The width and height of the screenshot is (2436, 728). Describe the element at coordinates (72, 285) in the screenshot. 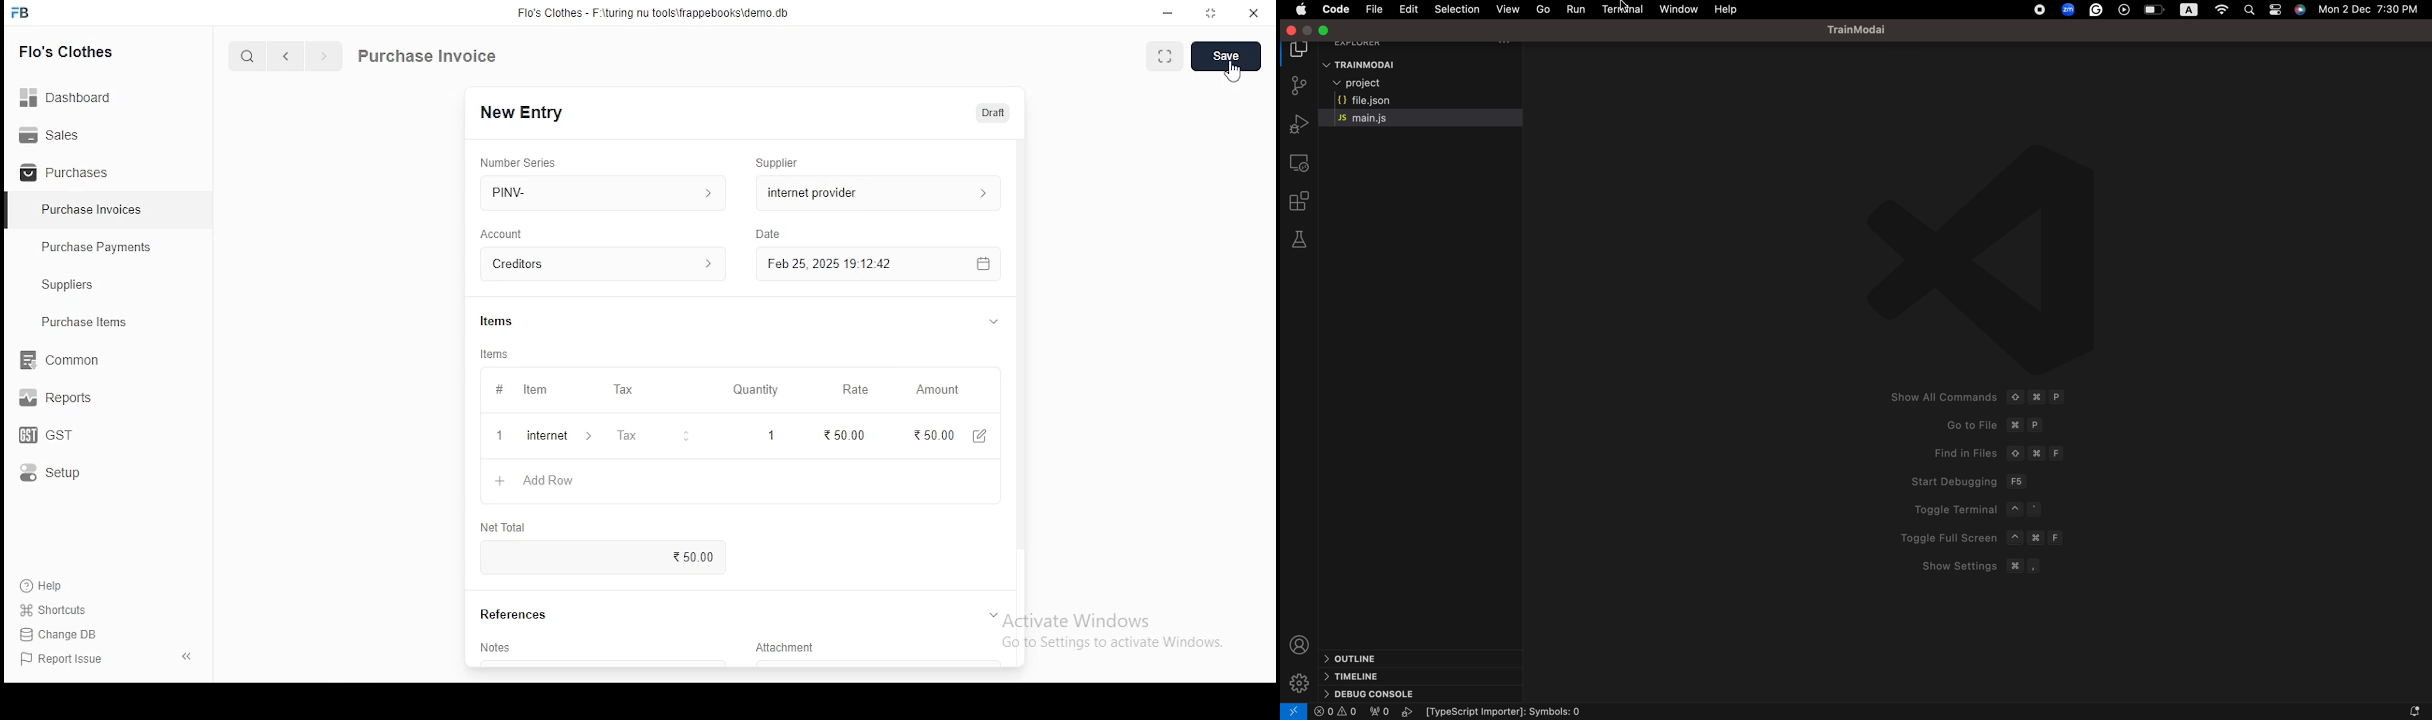

I see `Suppliers` at that location.